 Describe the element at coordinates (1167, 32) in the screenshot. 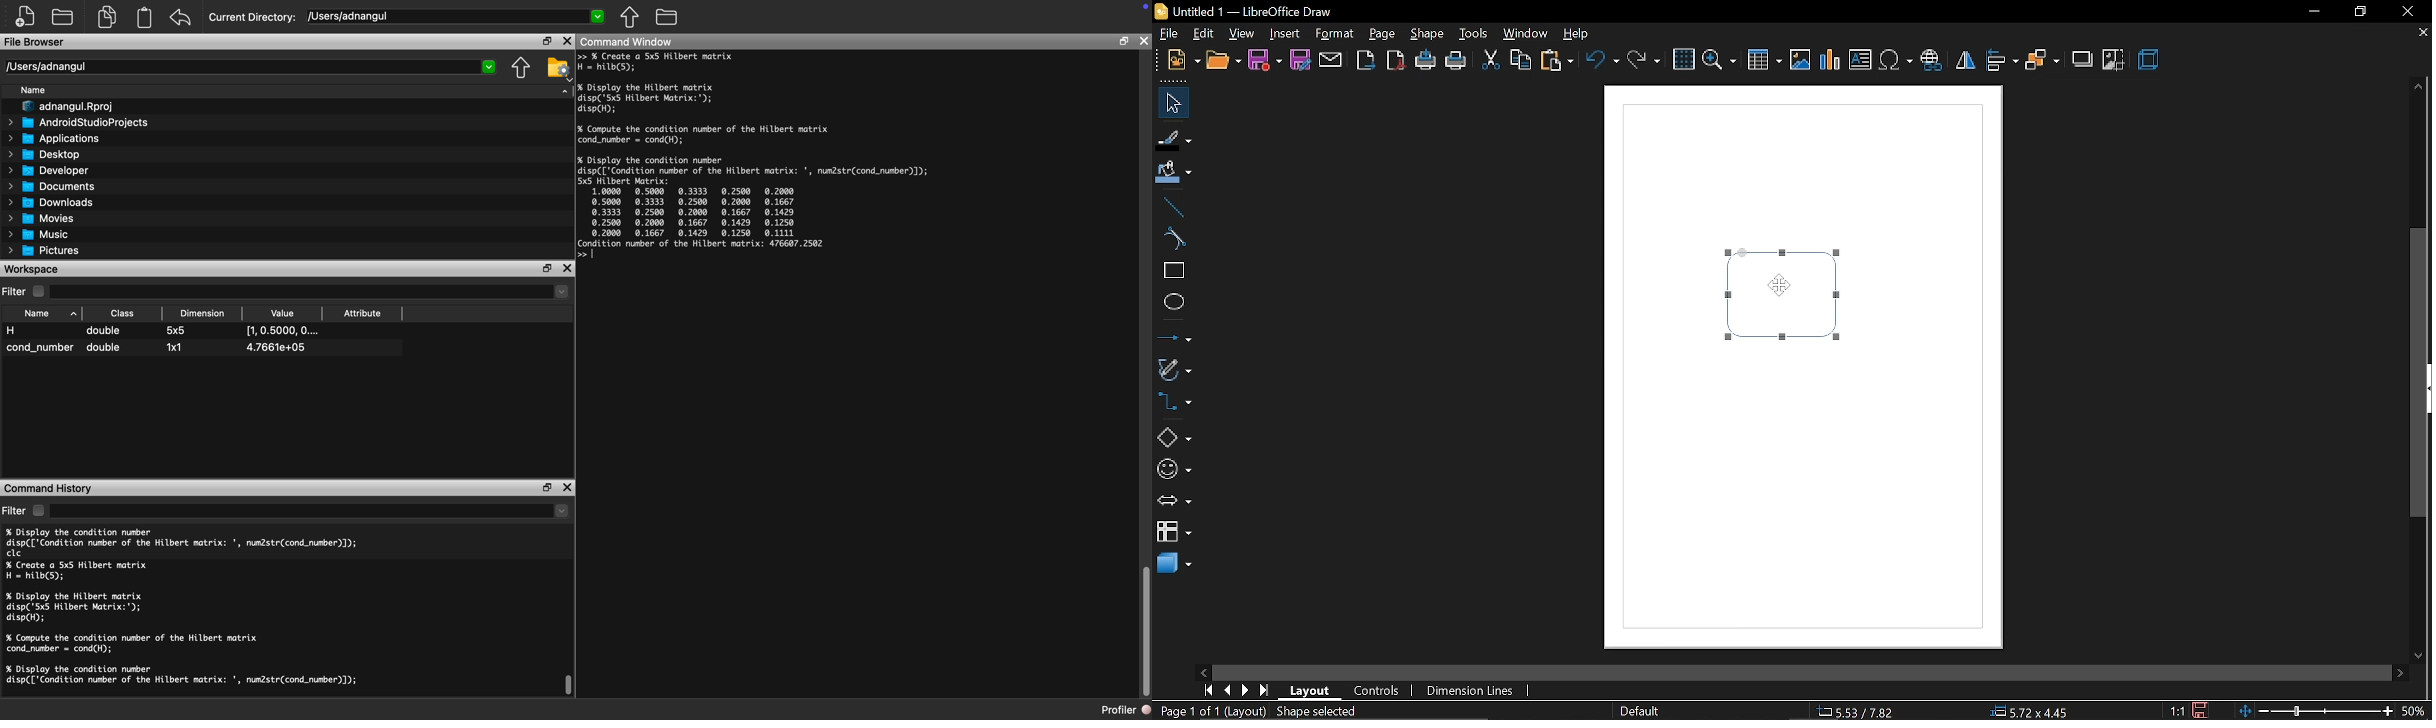

I see `file` at that location.